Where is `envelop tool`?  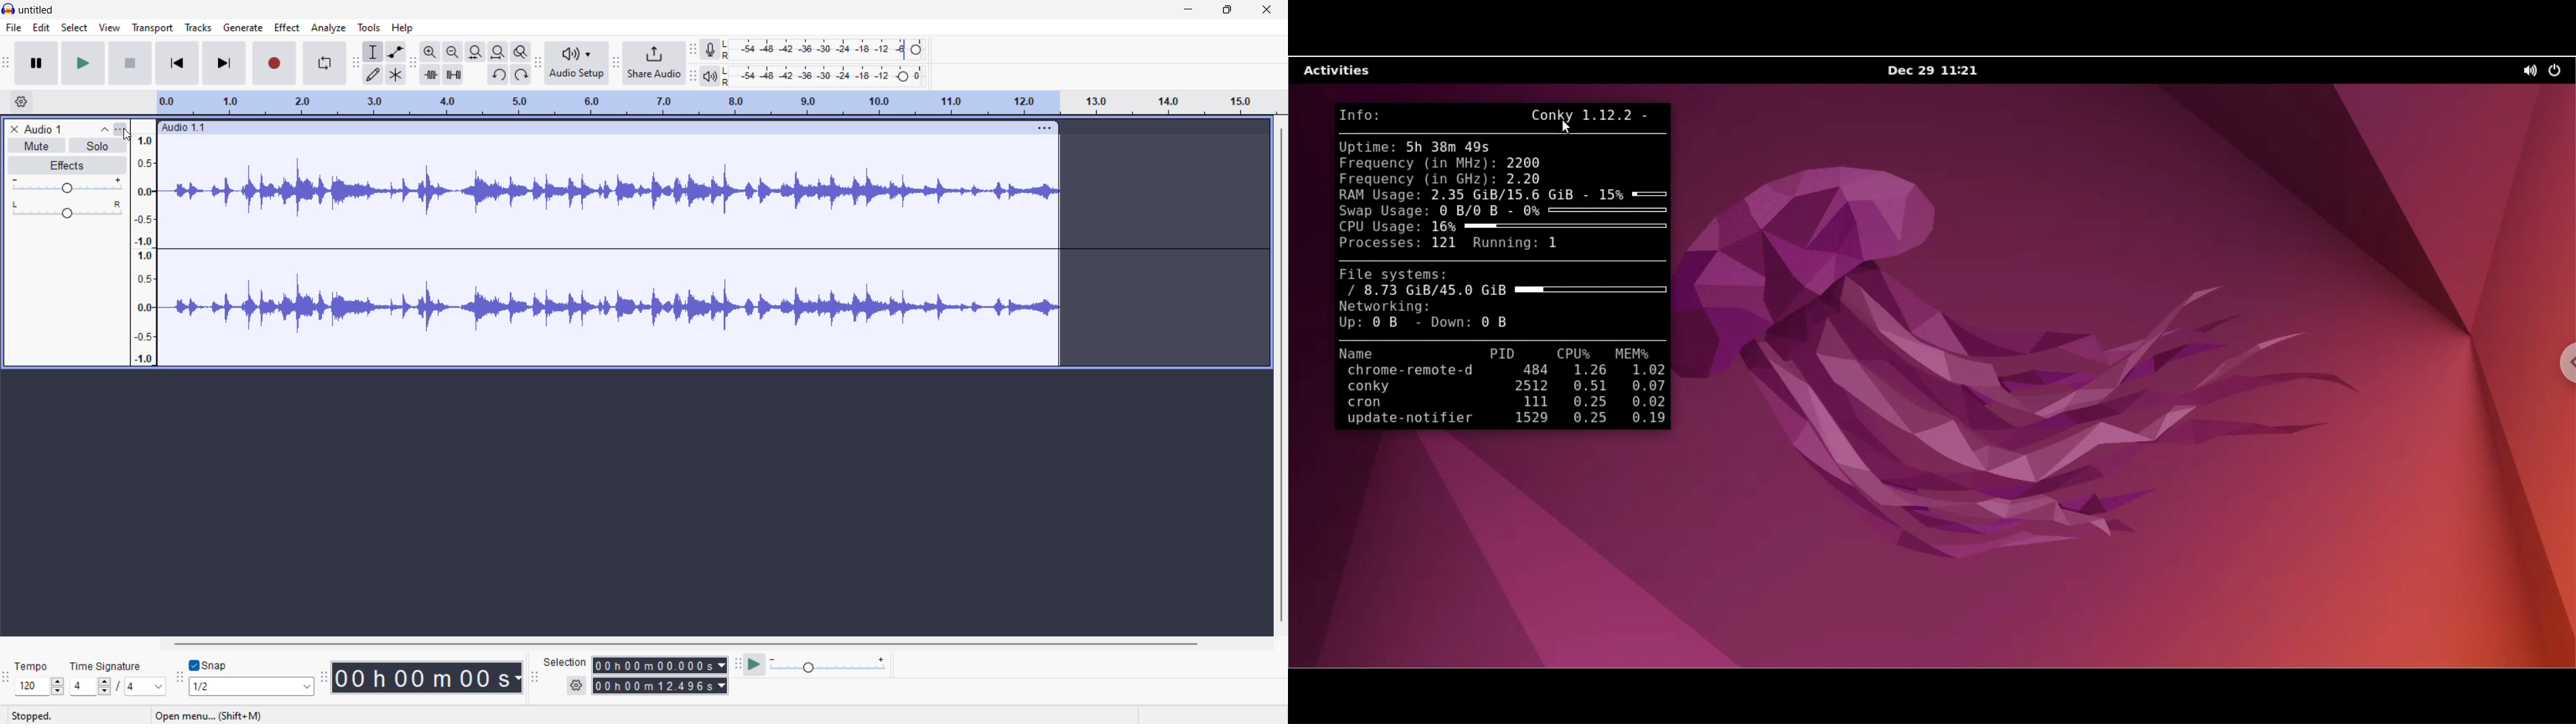 envelop tool is located at coordinates (396, 52).